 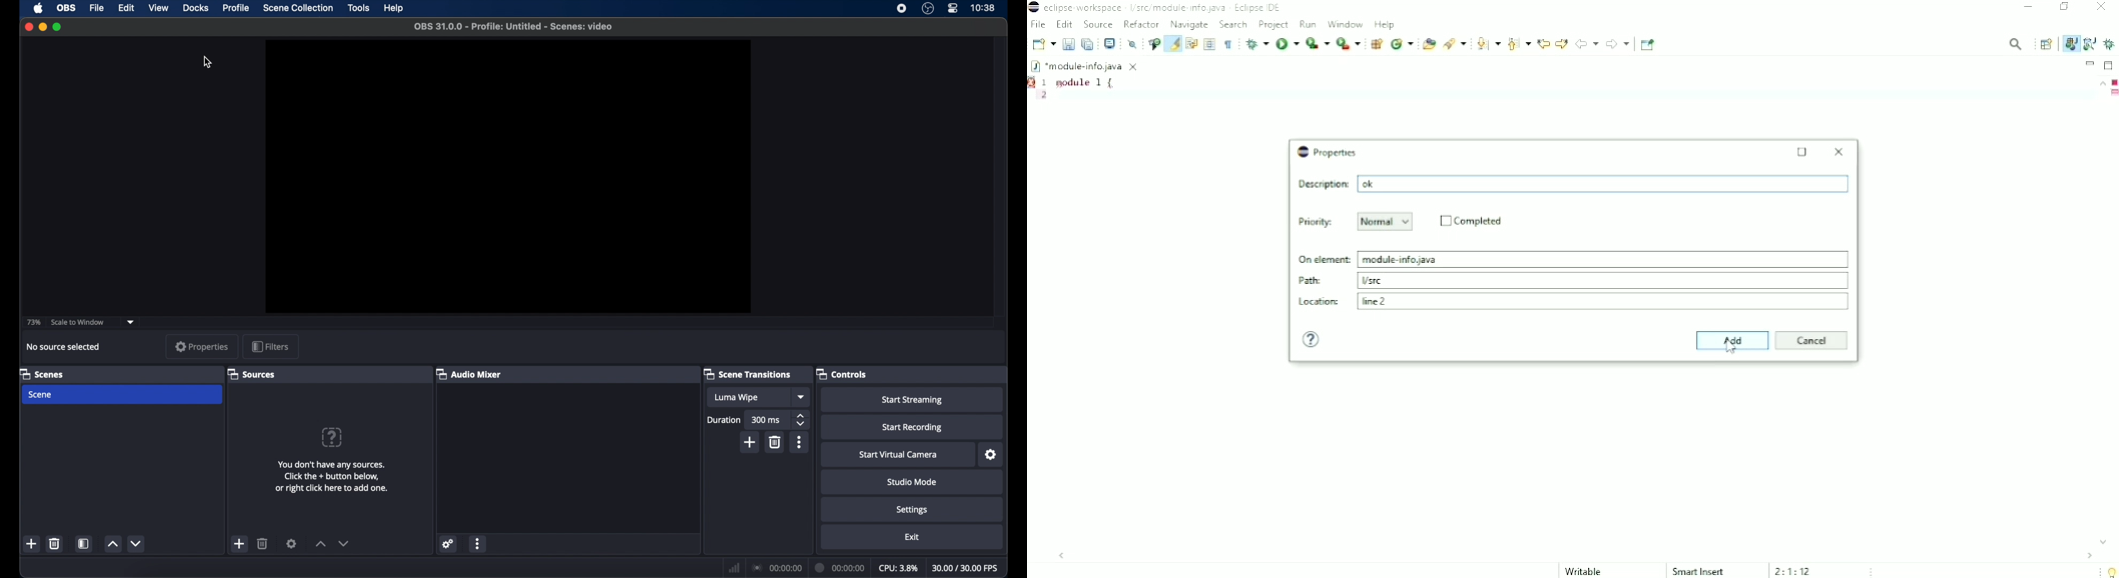 I want to click on delete, so click(x=262, y=543).